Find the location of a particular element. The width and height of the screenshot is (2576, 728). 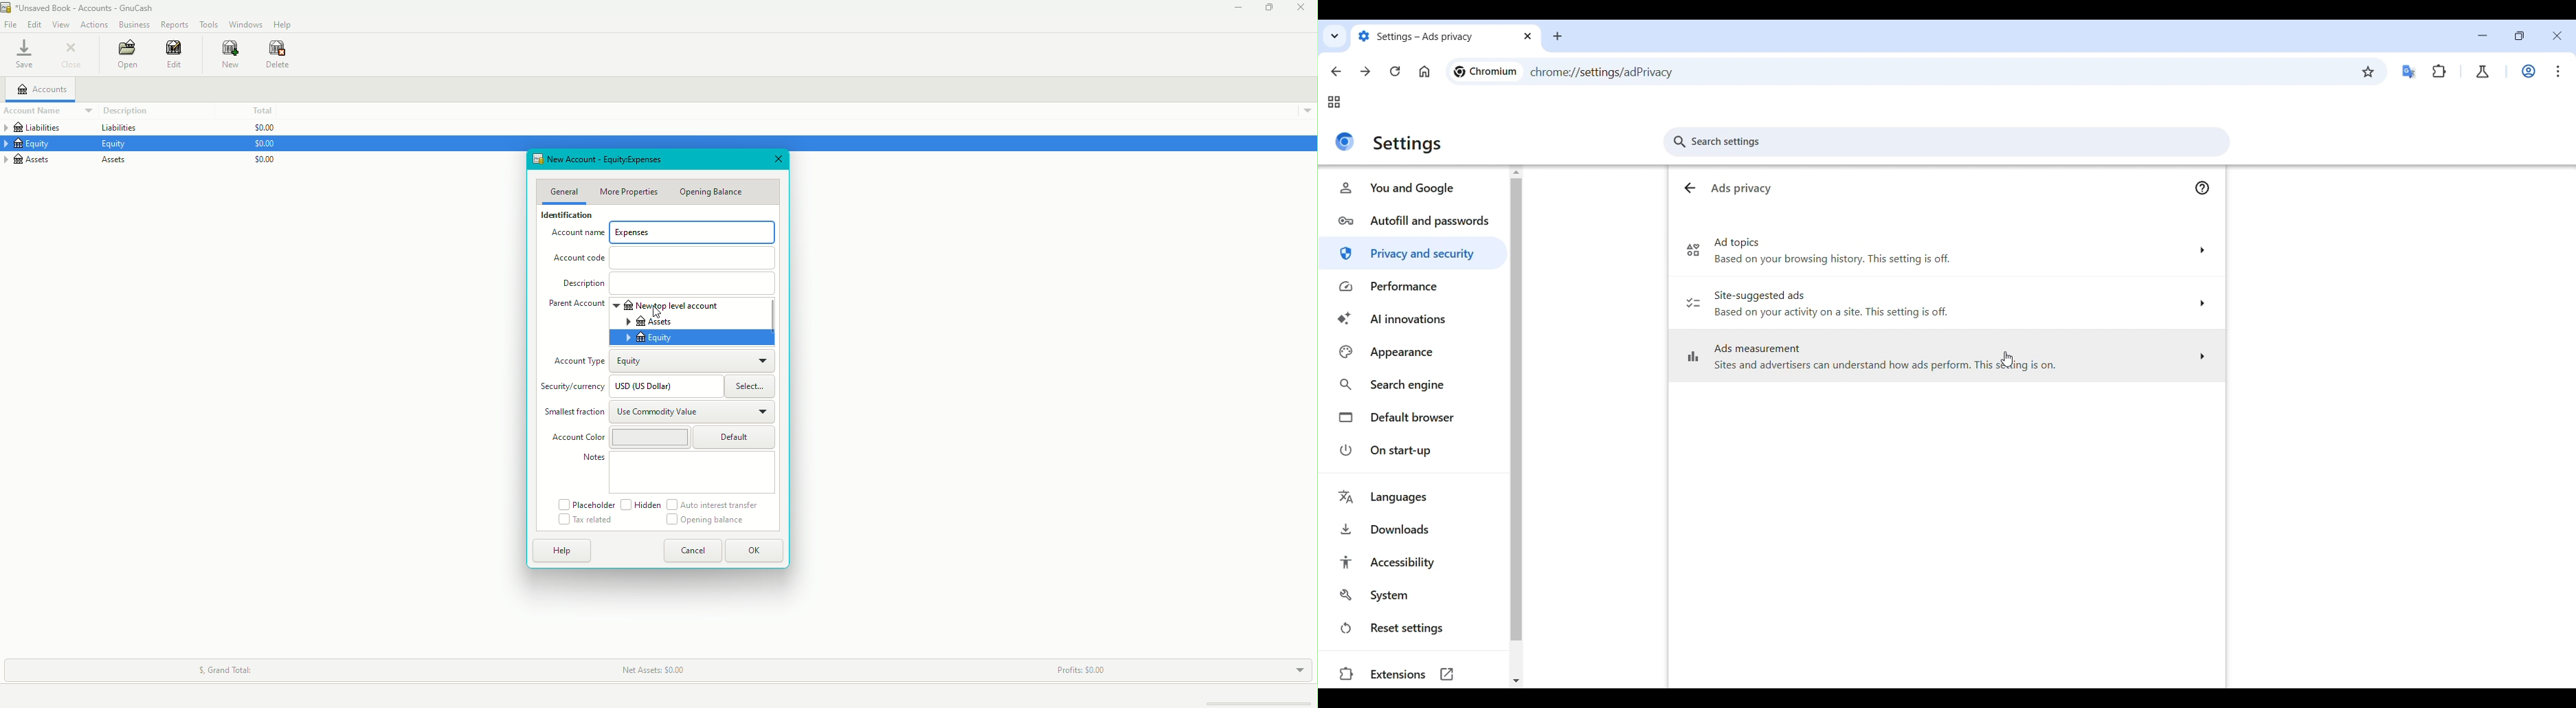

Account Code is located at coordinates (665, 257).